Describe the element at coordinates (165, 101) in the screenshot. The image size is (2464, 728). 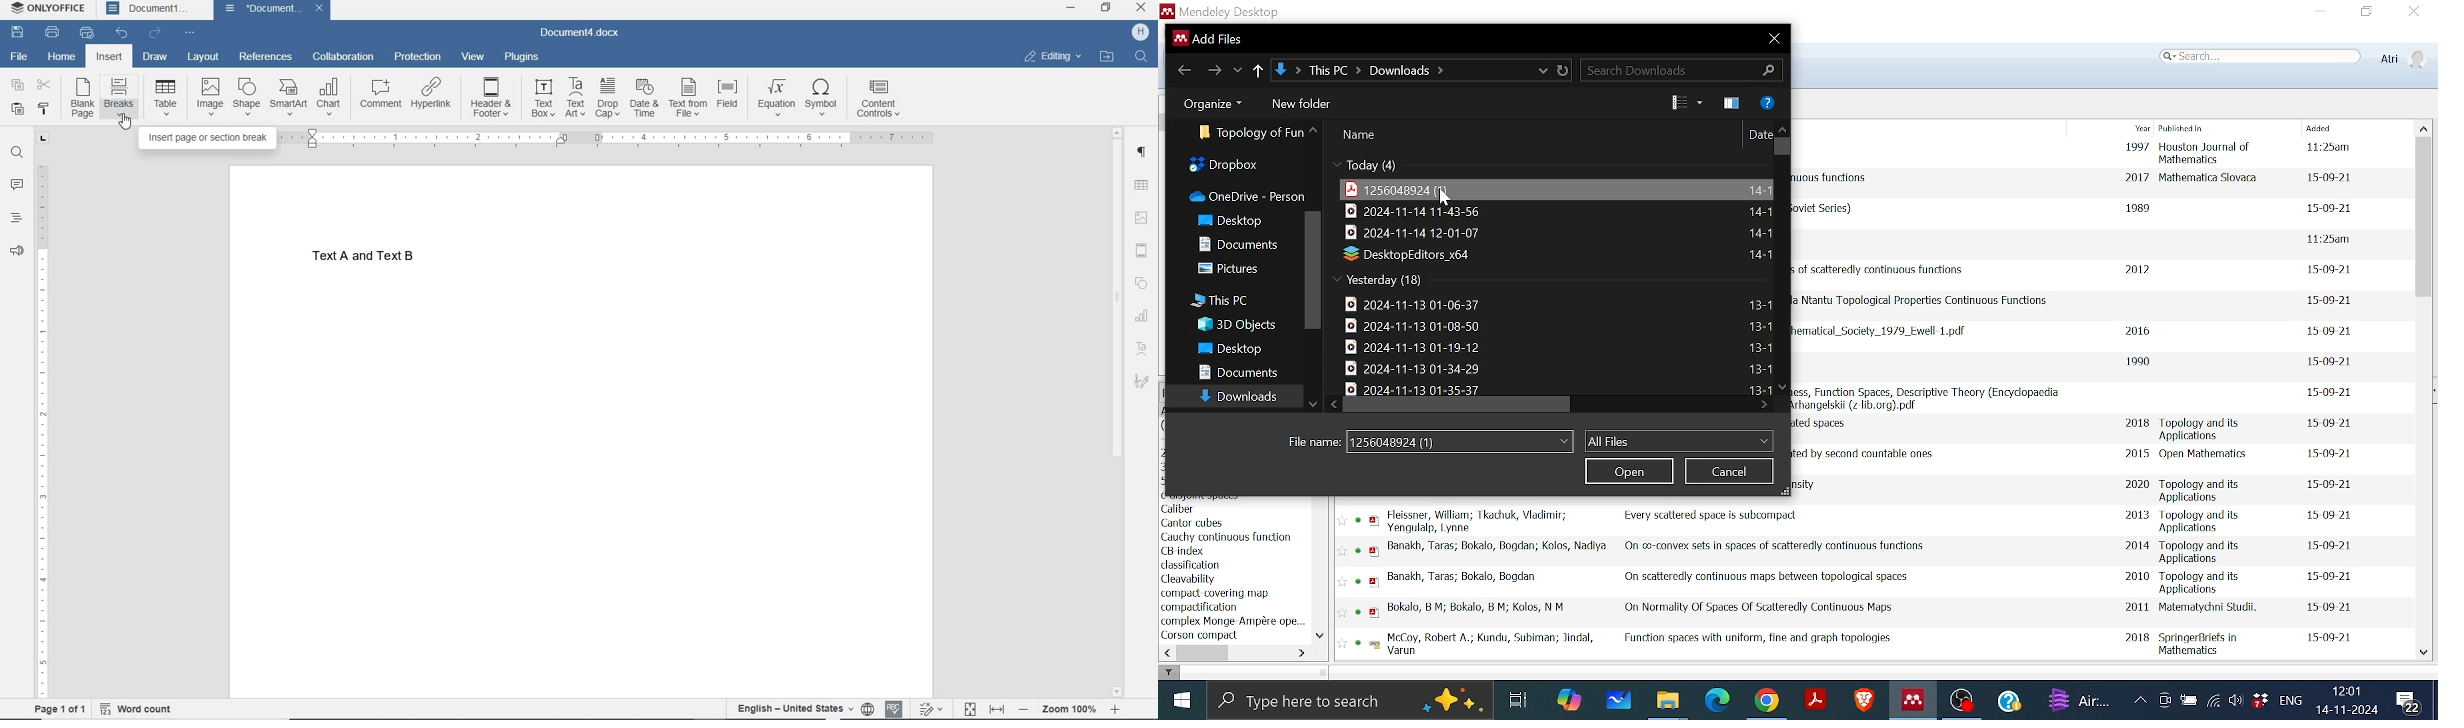
I see `TABLE` at that location.